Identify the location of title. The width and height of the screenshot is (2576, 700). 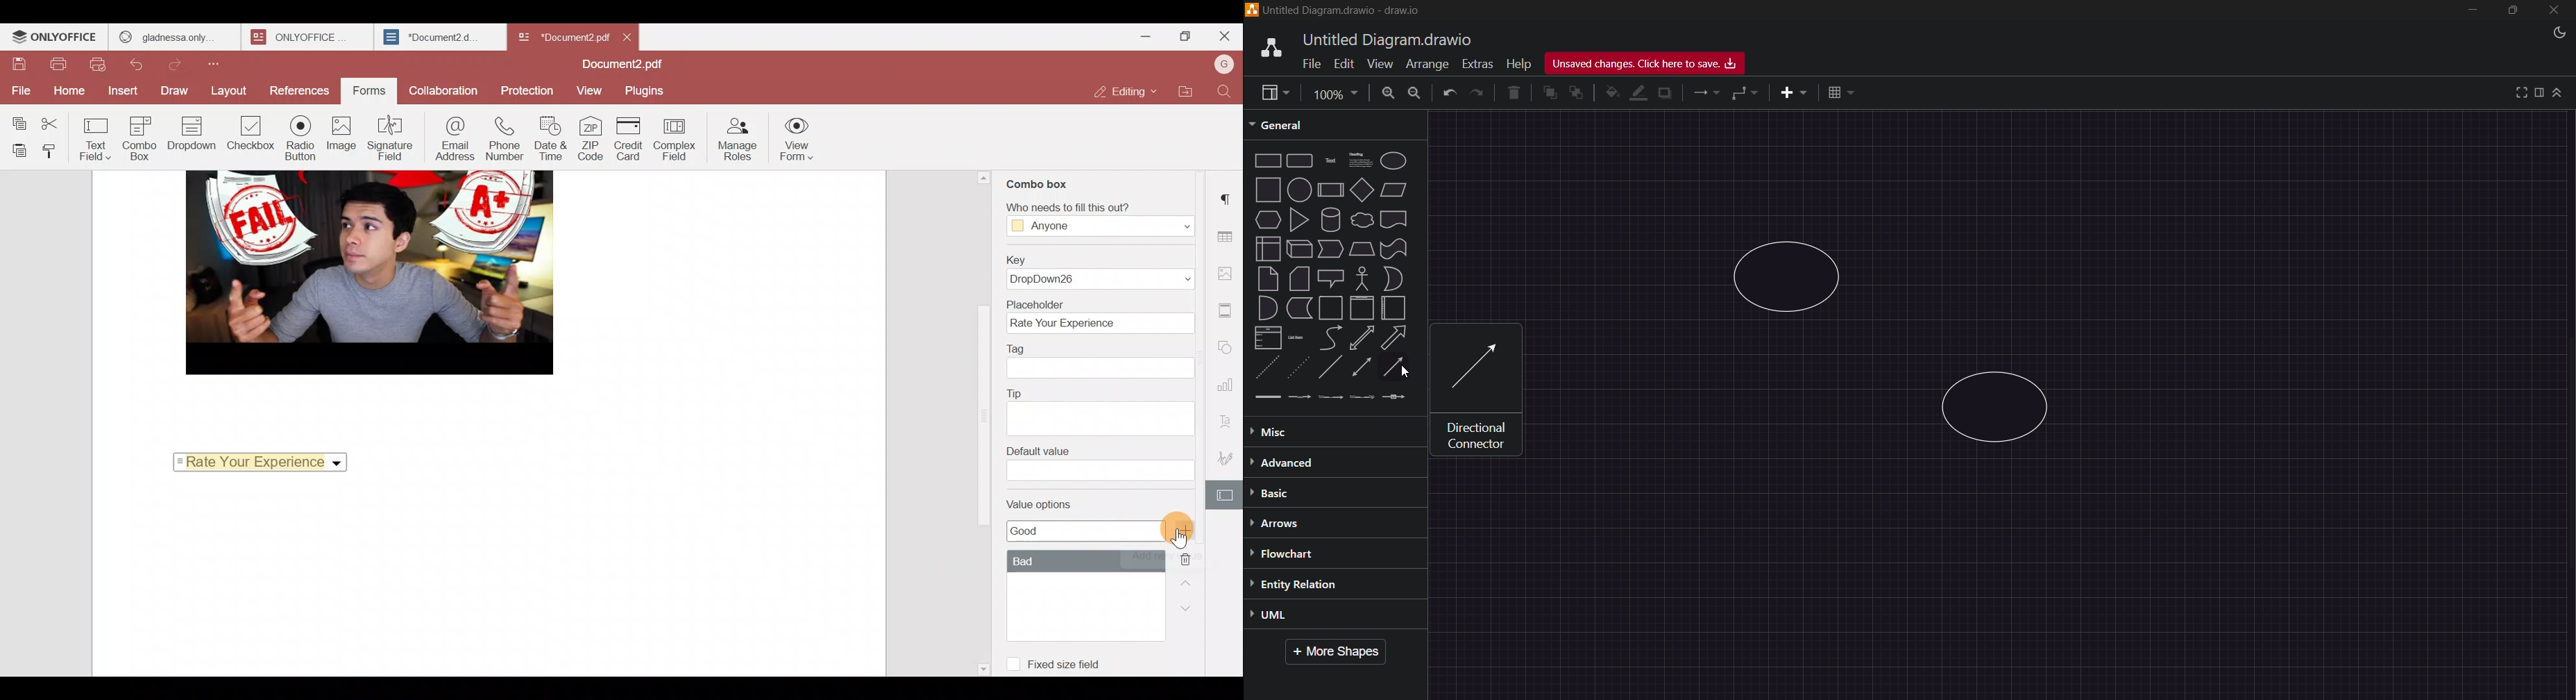
(1390, 38).